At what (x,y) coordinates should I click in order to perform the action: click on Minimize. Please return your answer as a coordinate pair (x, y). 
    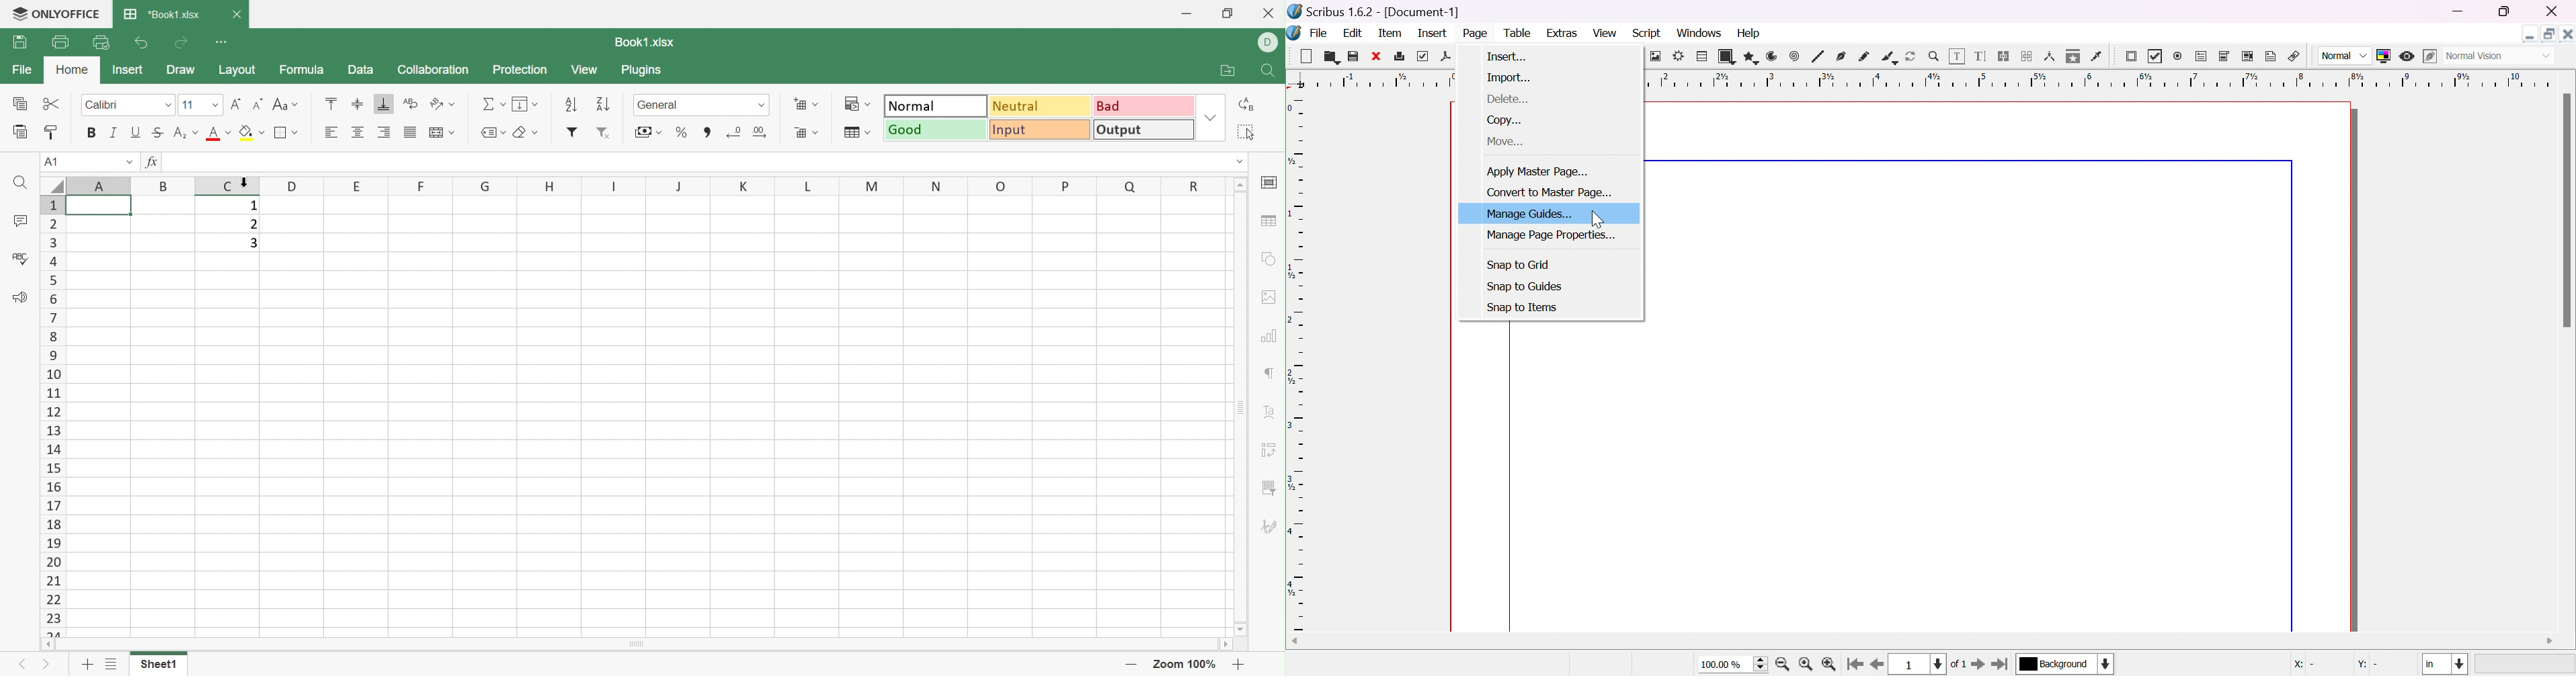
    Looking at the image, I should click on (1185, 13).